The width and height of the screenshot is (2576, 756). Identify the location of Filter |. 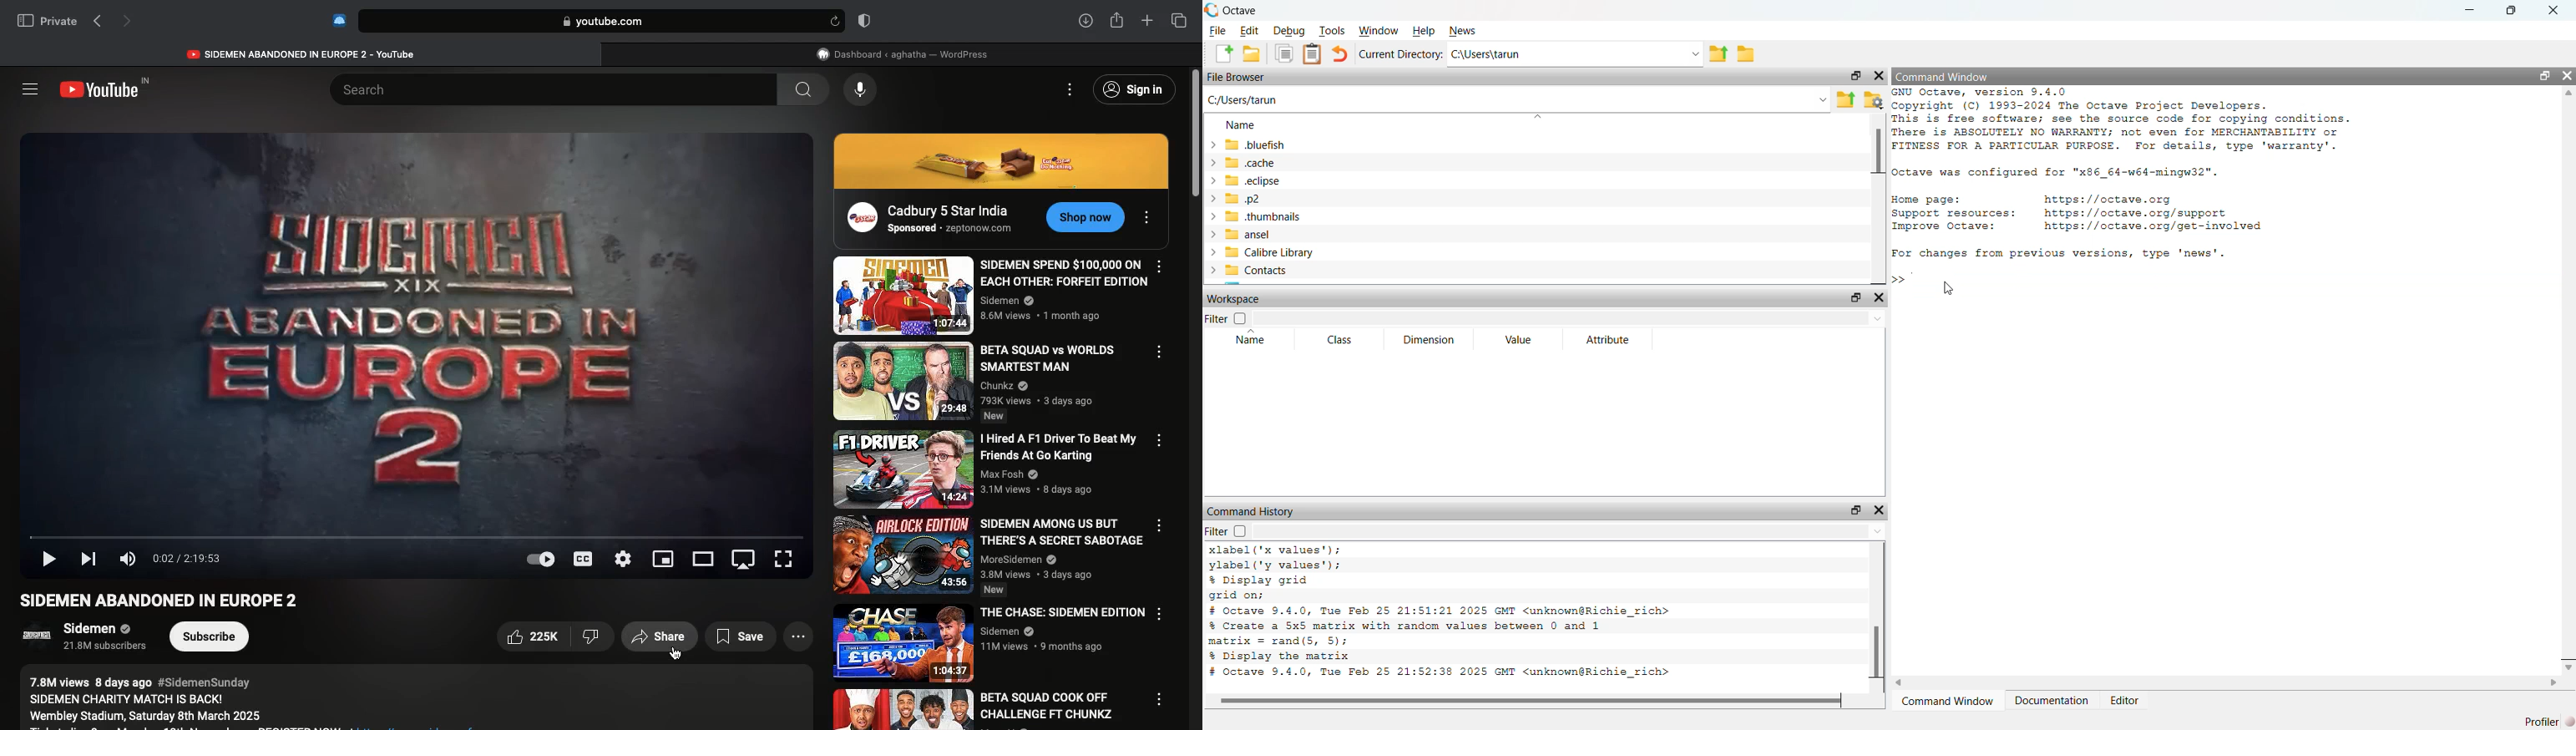
(1221, 320).